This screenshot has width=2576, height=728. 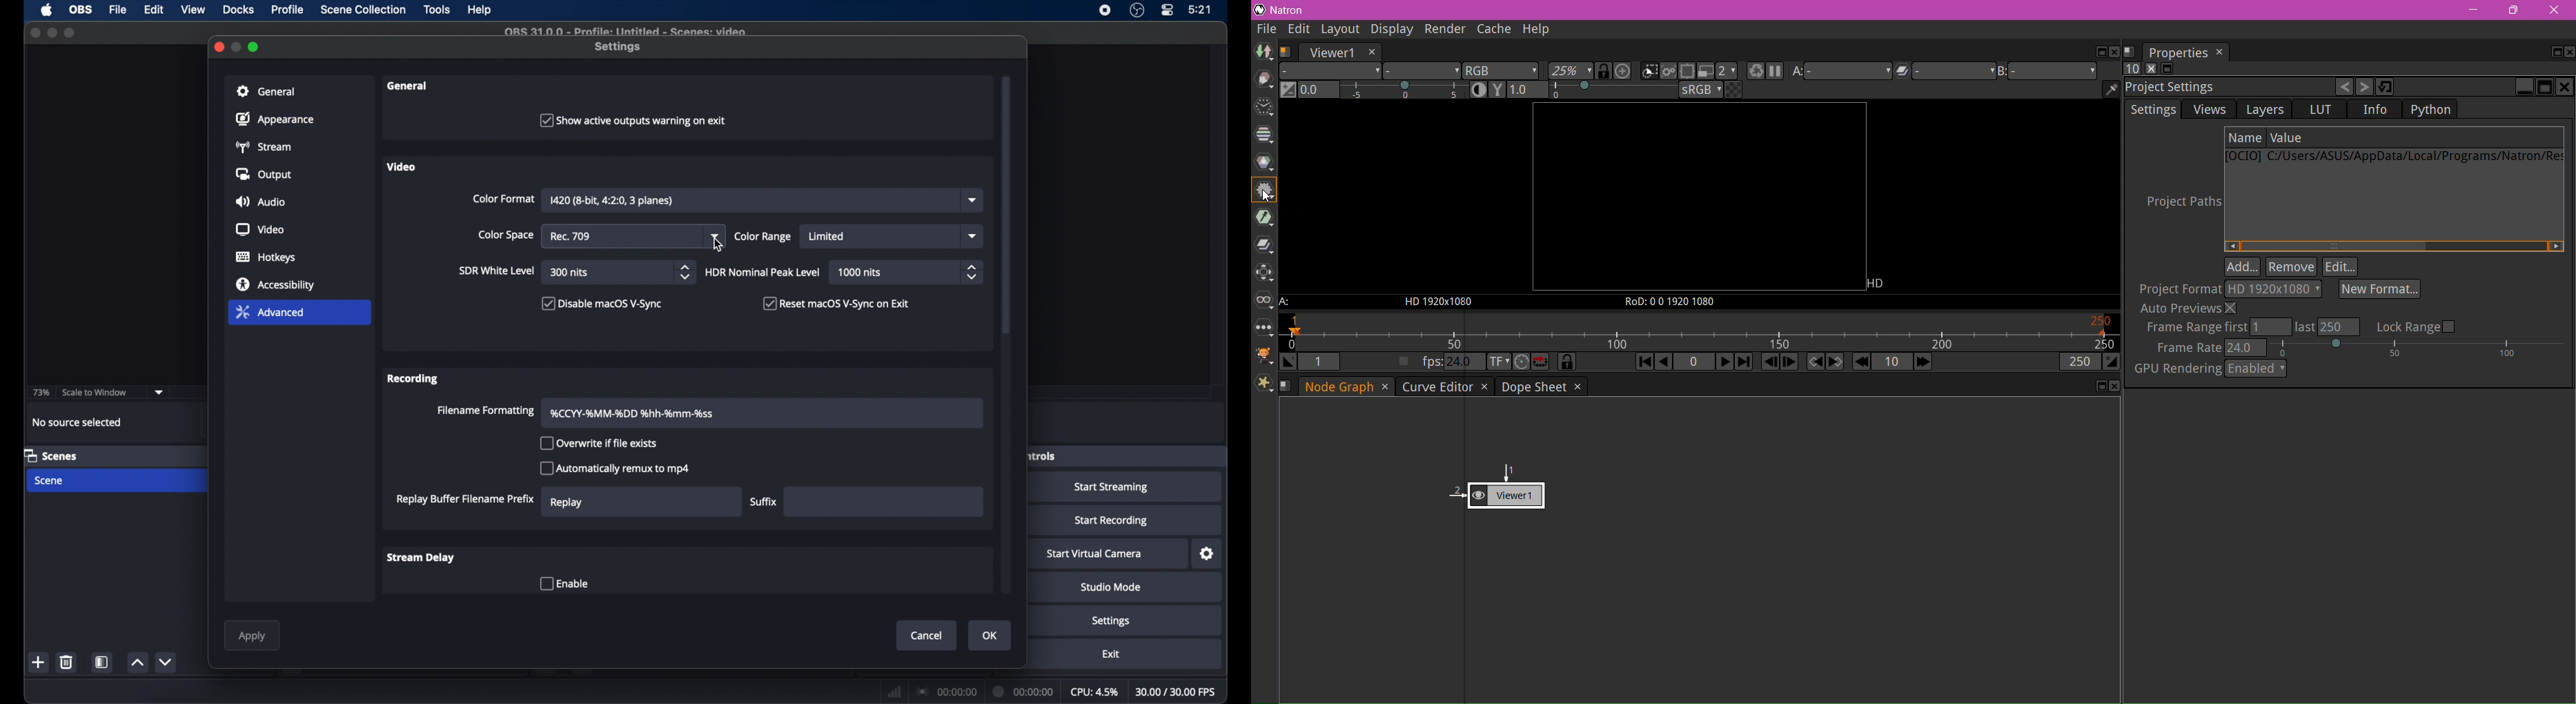 I want to click on close, so click(x=35, y=31).